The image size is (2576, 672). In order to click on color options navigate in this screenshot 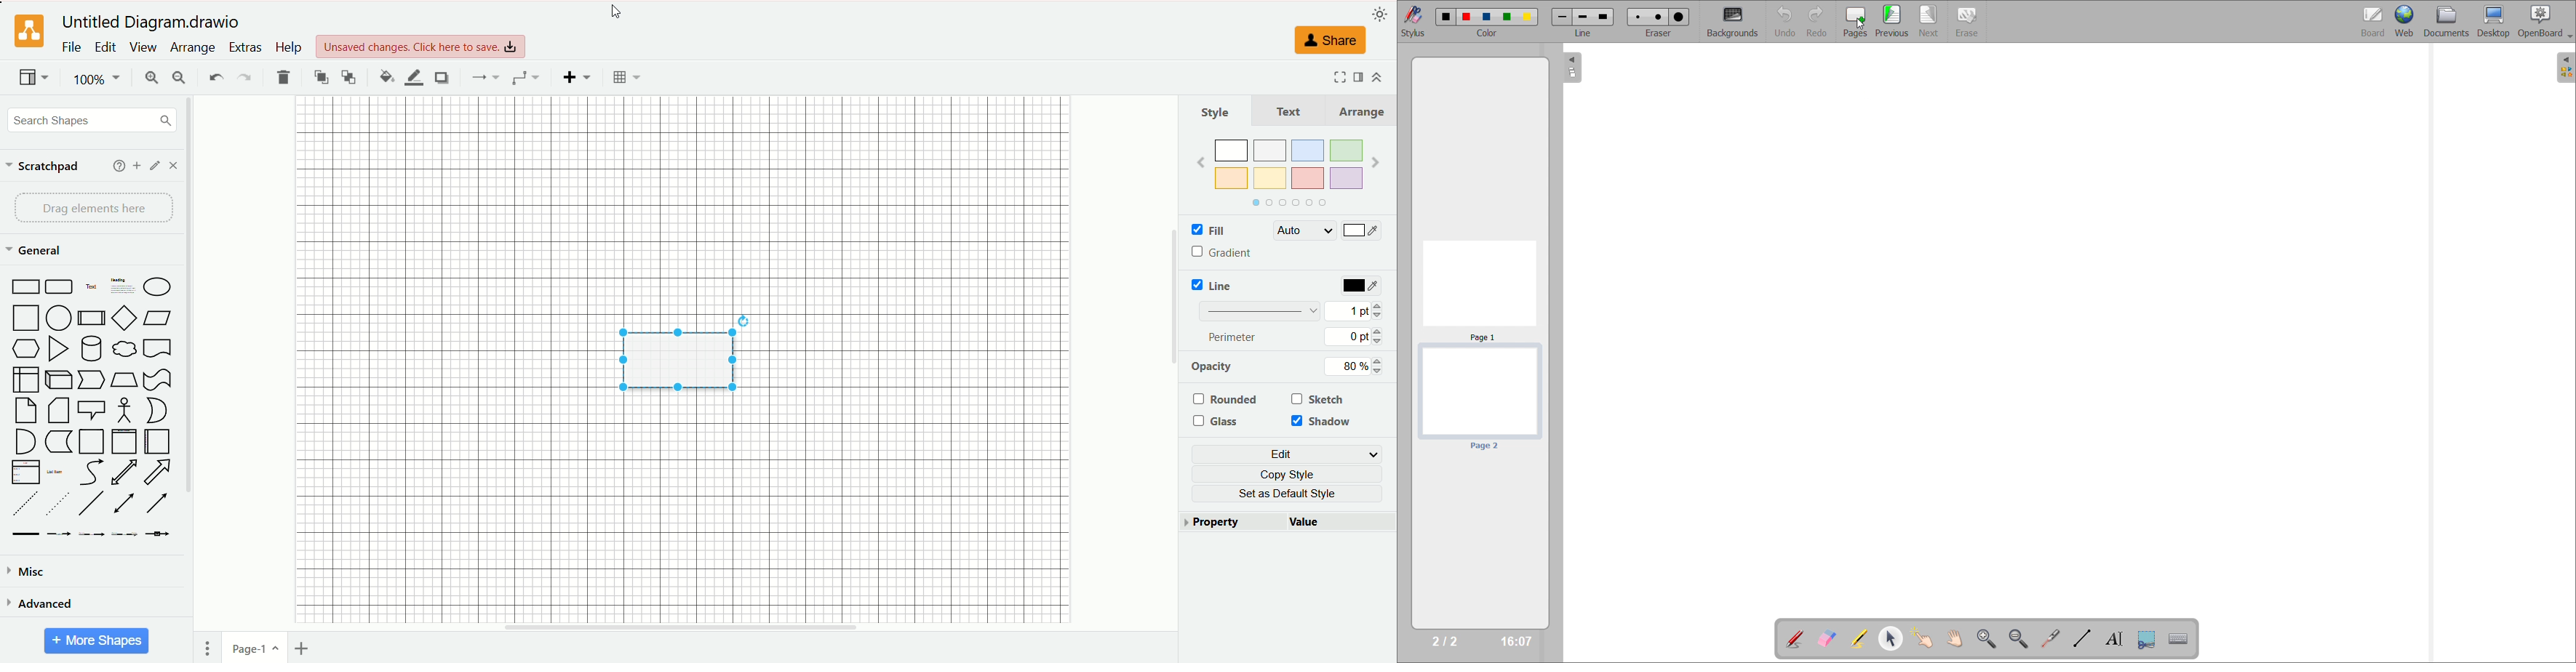, I will do `click(1286, 203)`.